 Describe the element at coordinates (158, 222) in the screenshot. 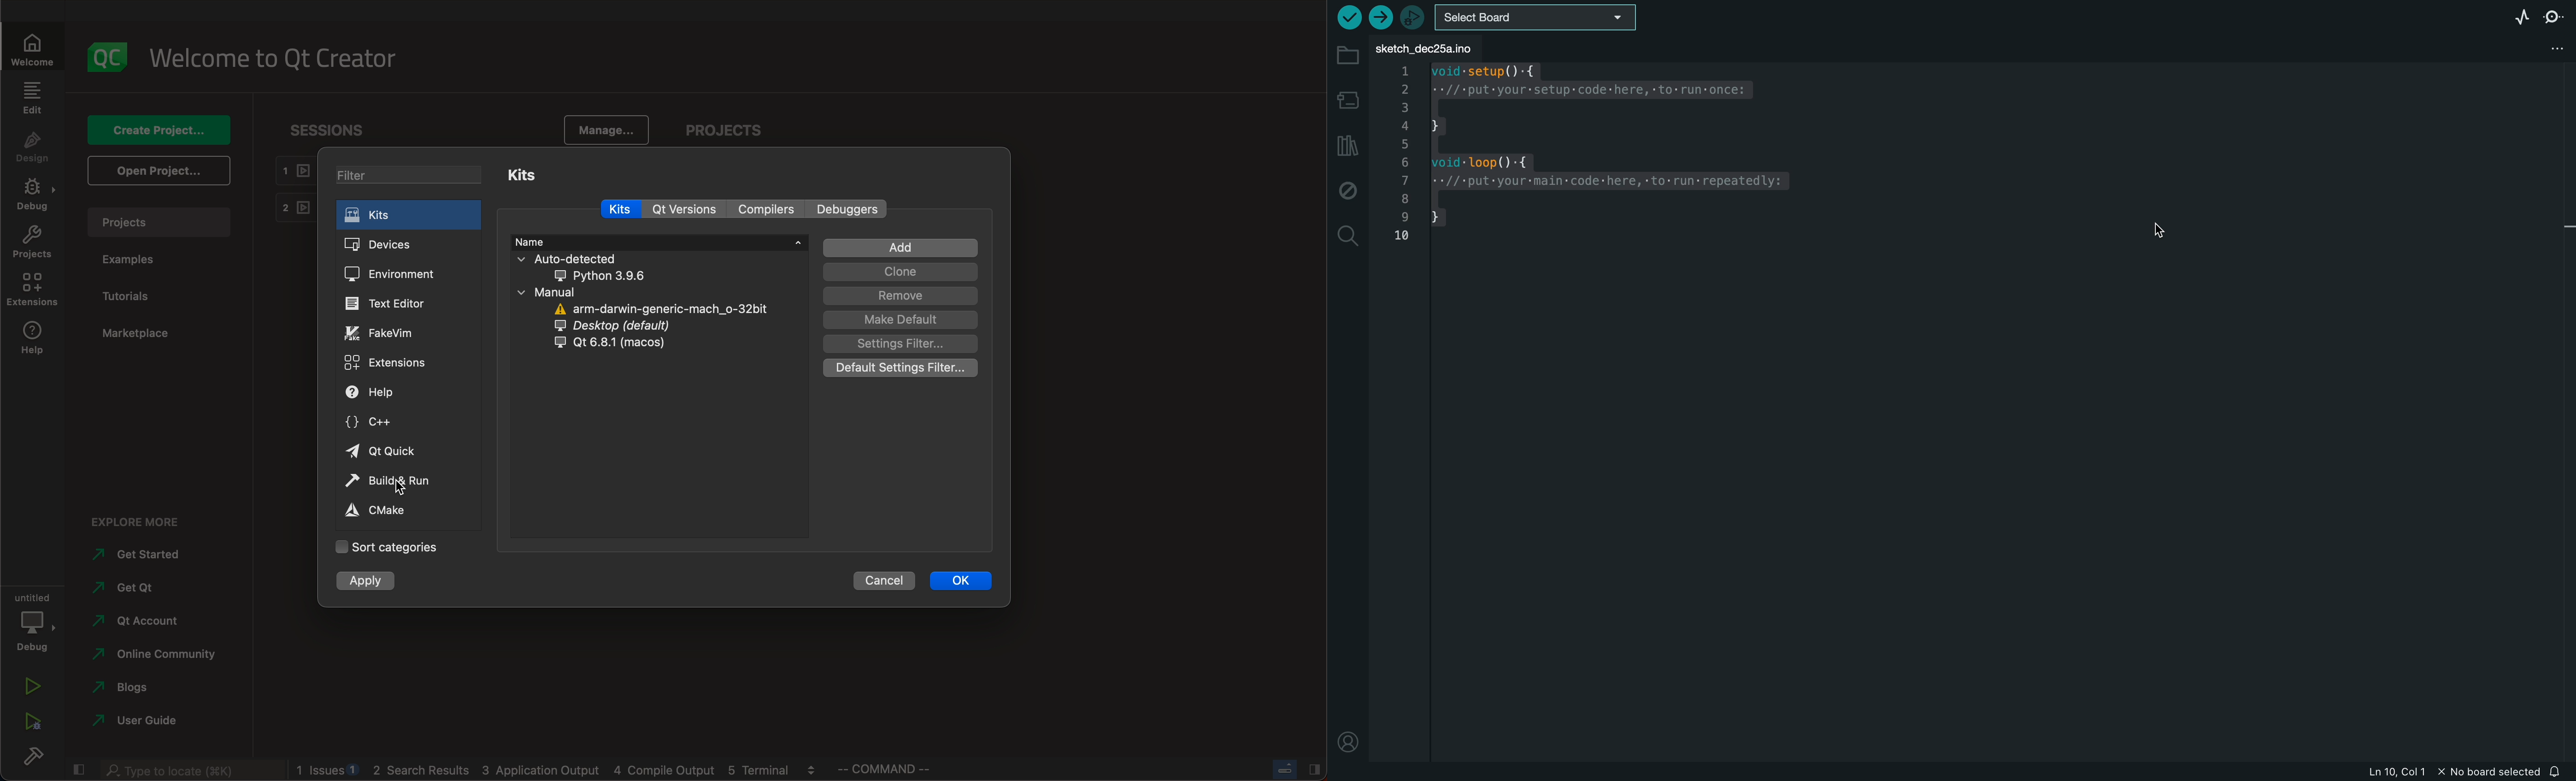

I see `projects` at that location.